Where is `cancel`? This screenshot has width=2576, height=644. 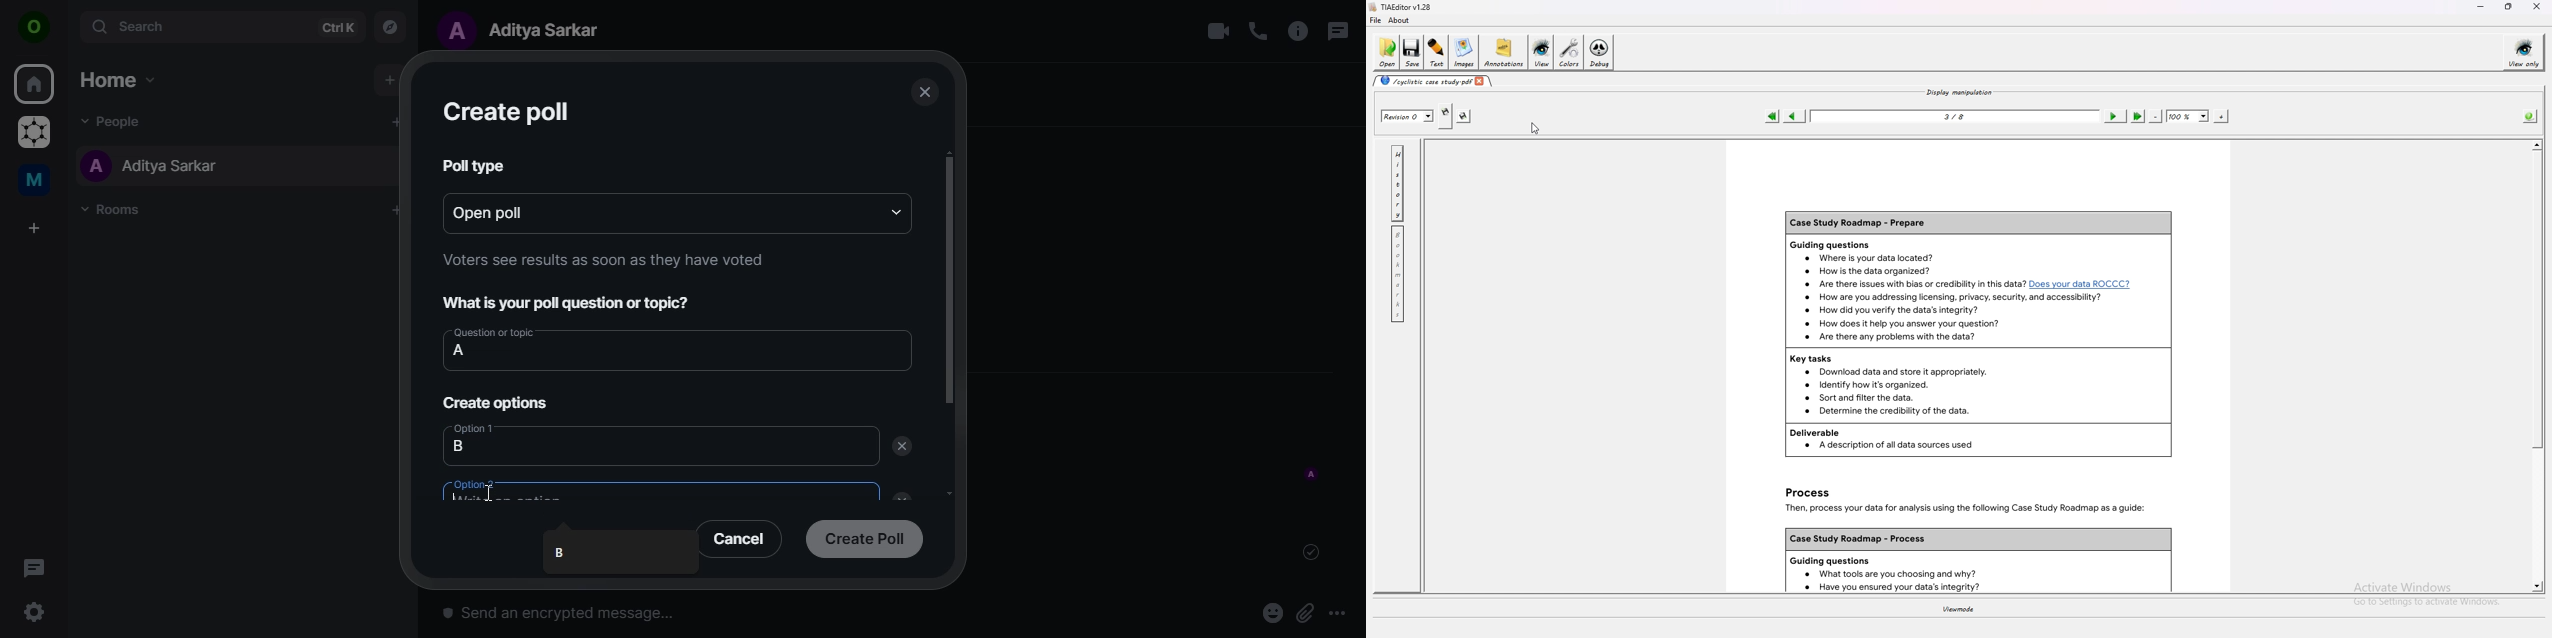
cancel is located at coordinates (742, 538).